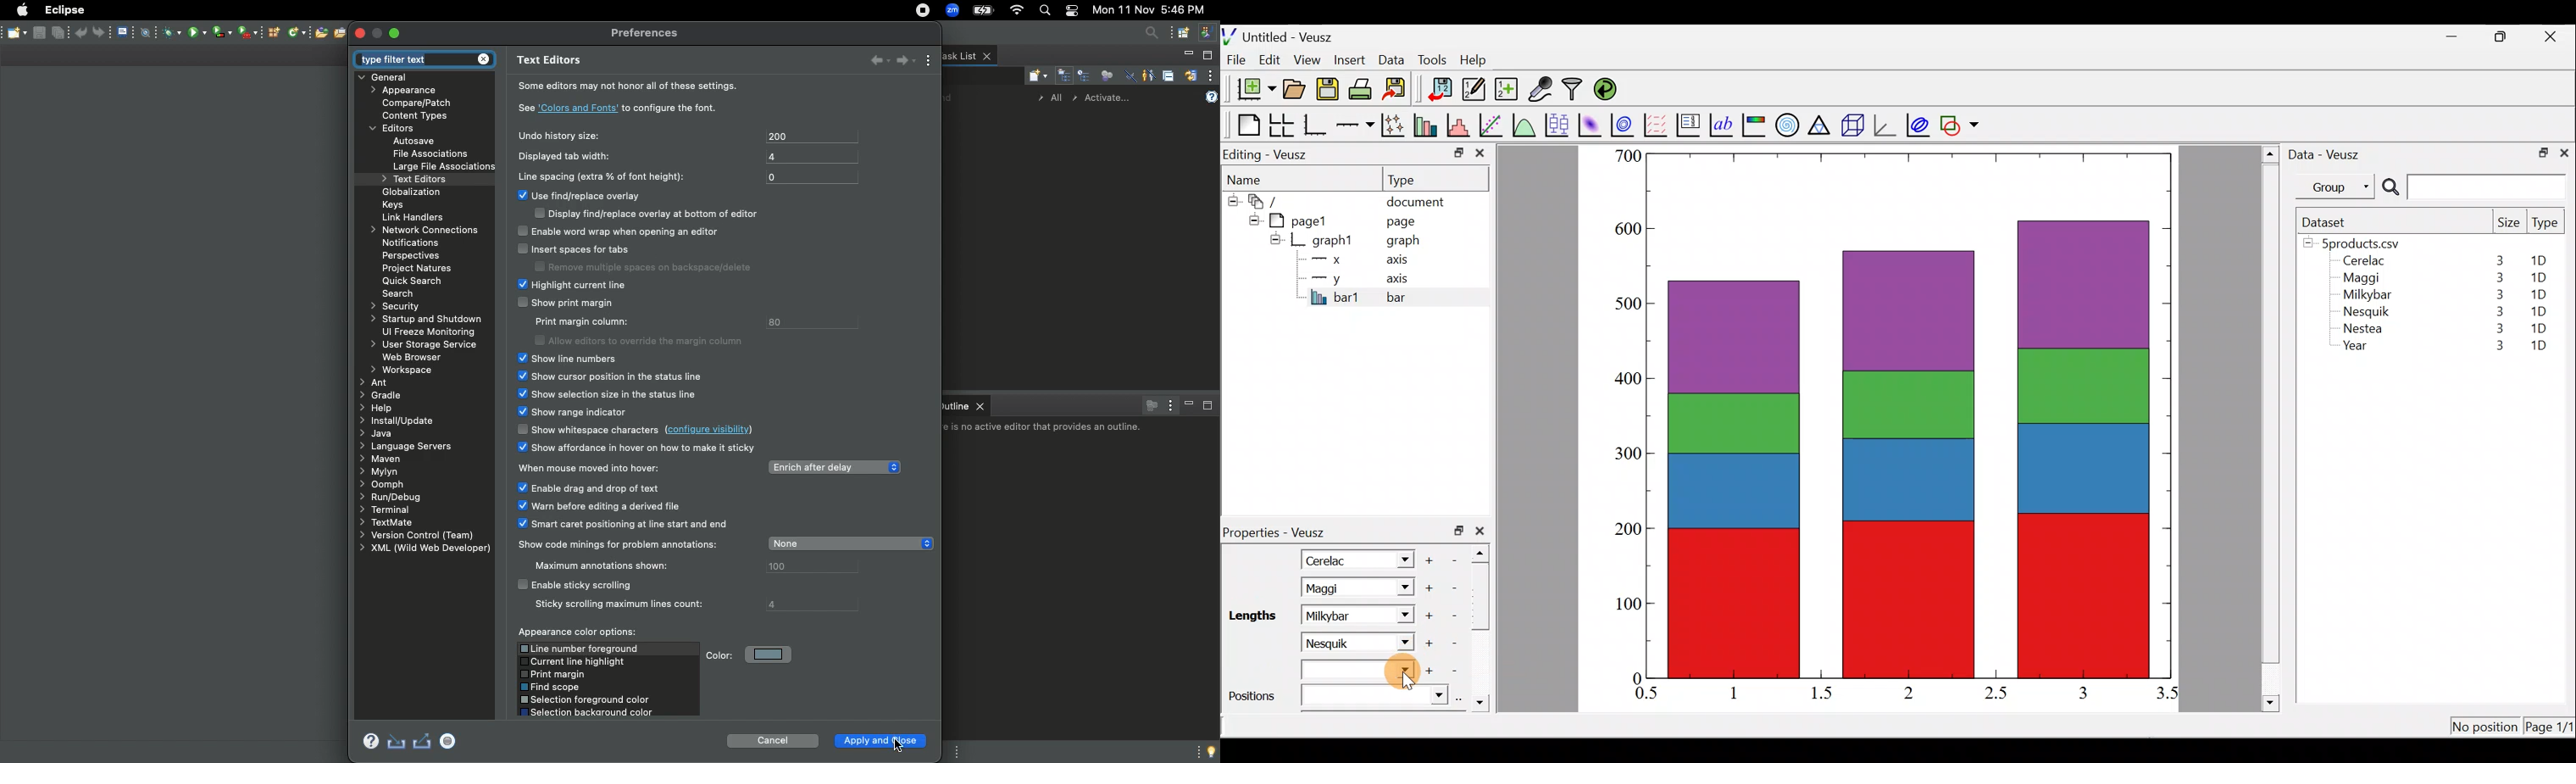  I want to click on 1D, so click(2538, 278).